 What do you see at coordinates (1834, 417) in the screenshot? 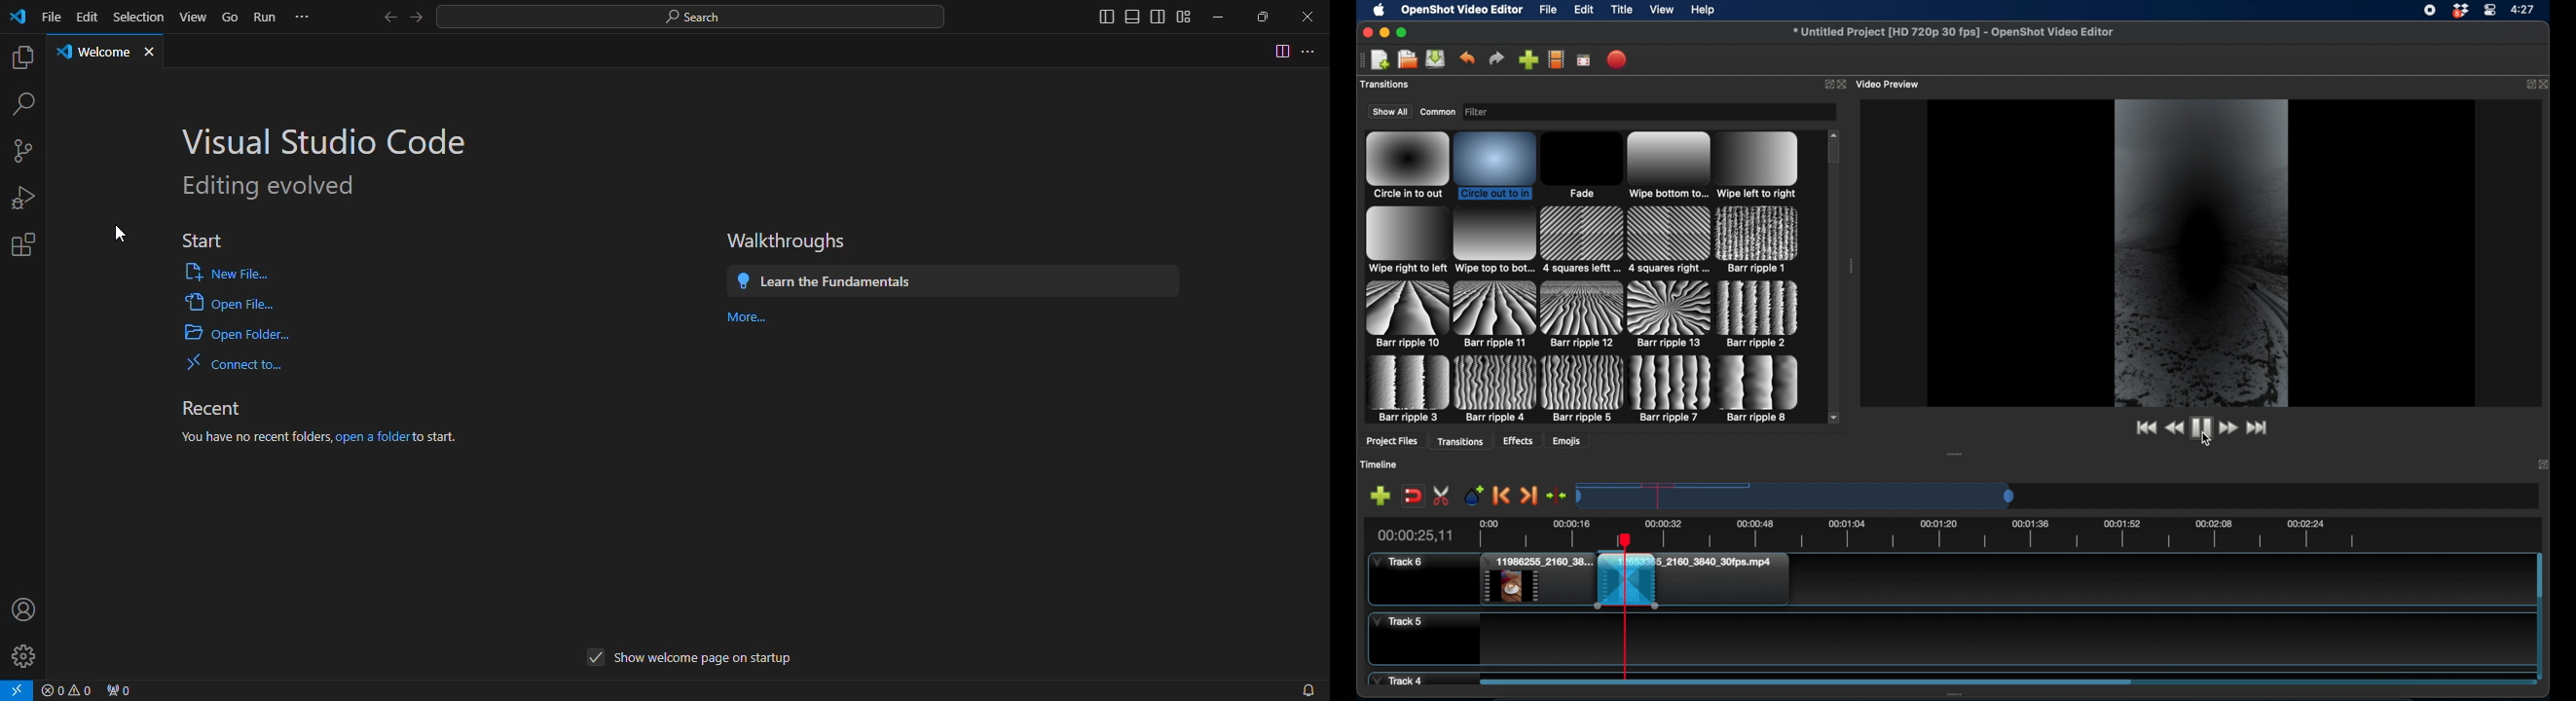
I see `scroll down arrow` at bounding box center [1834, 417].